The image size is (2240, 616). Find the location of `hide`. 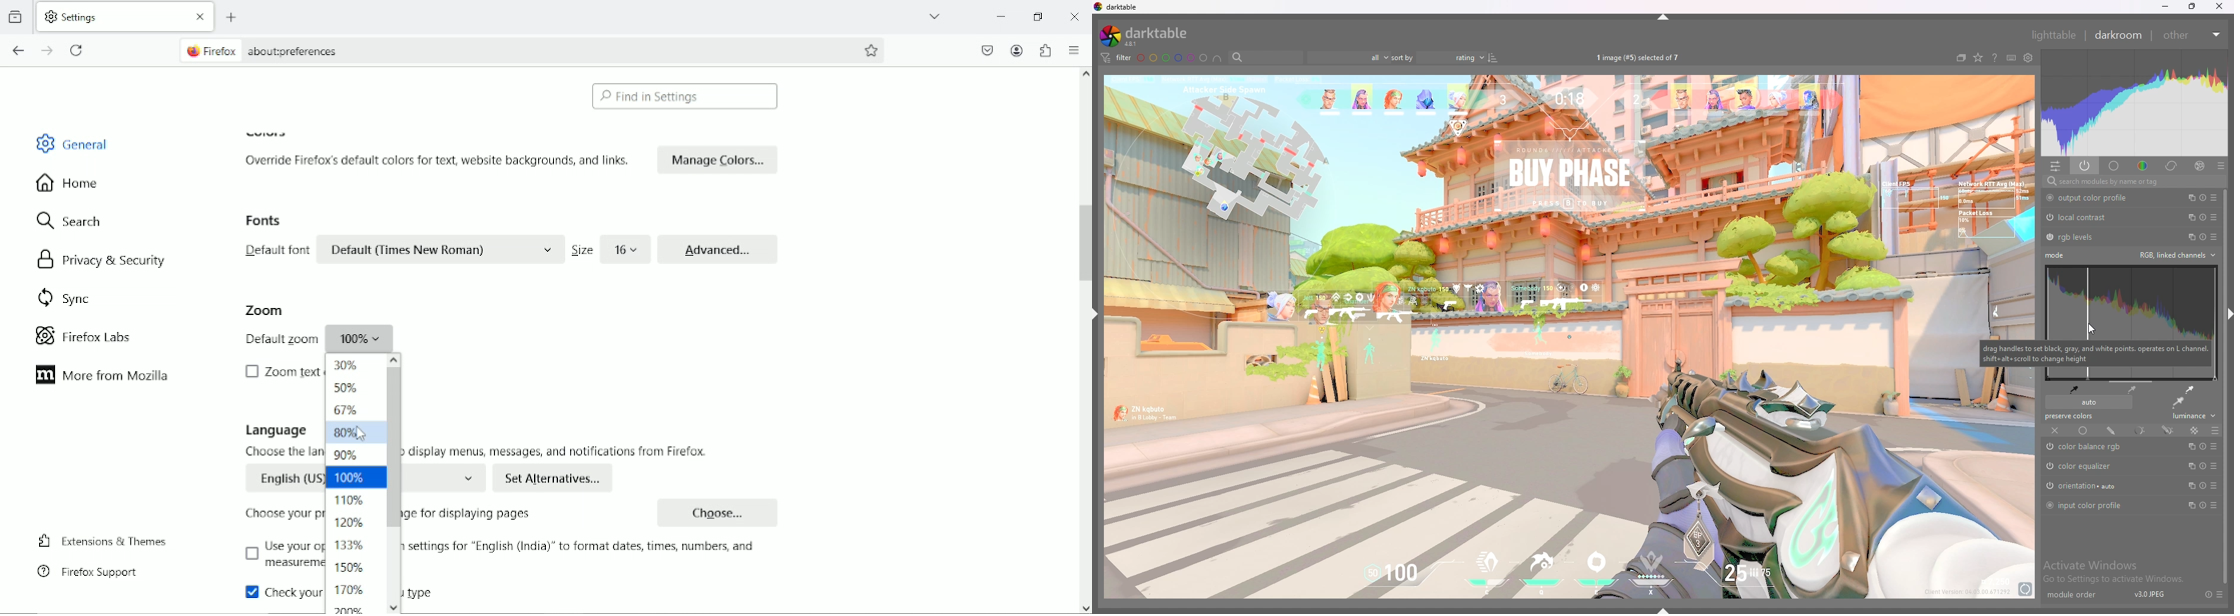

hide is located at coordinates (1667, 609).